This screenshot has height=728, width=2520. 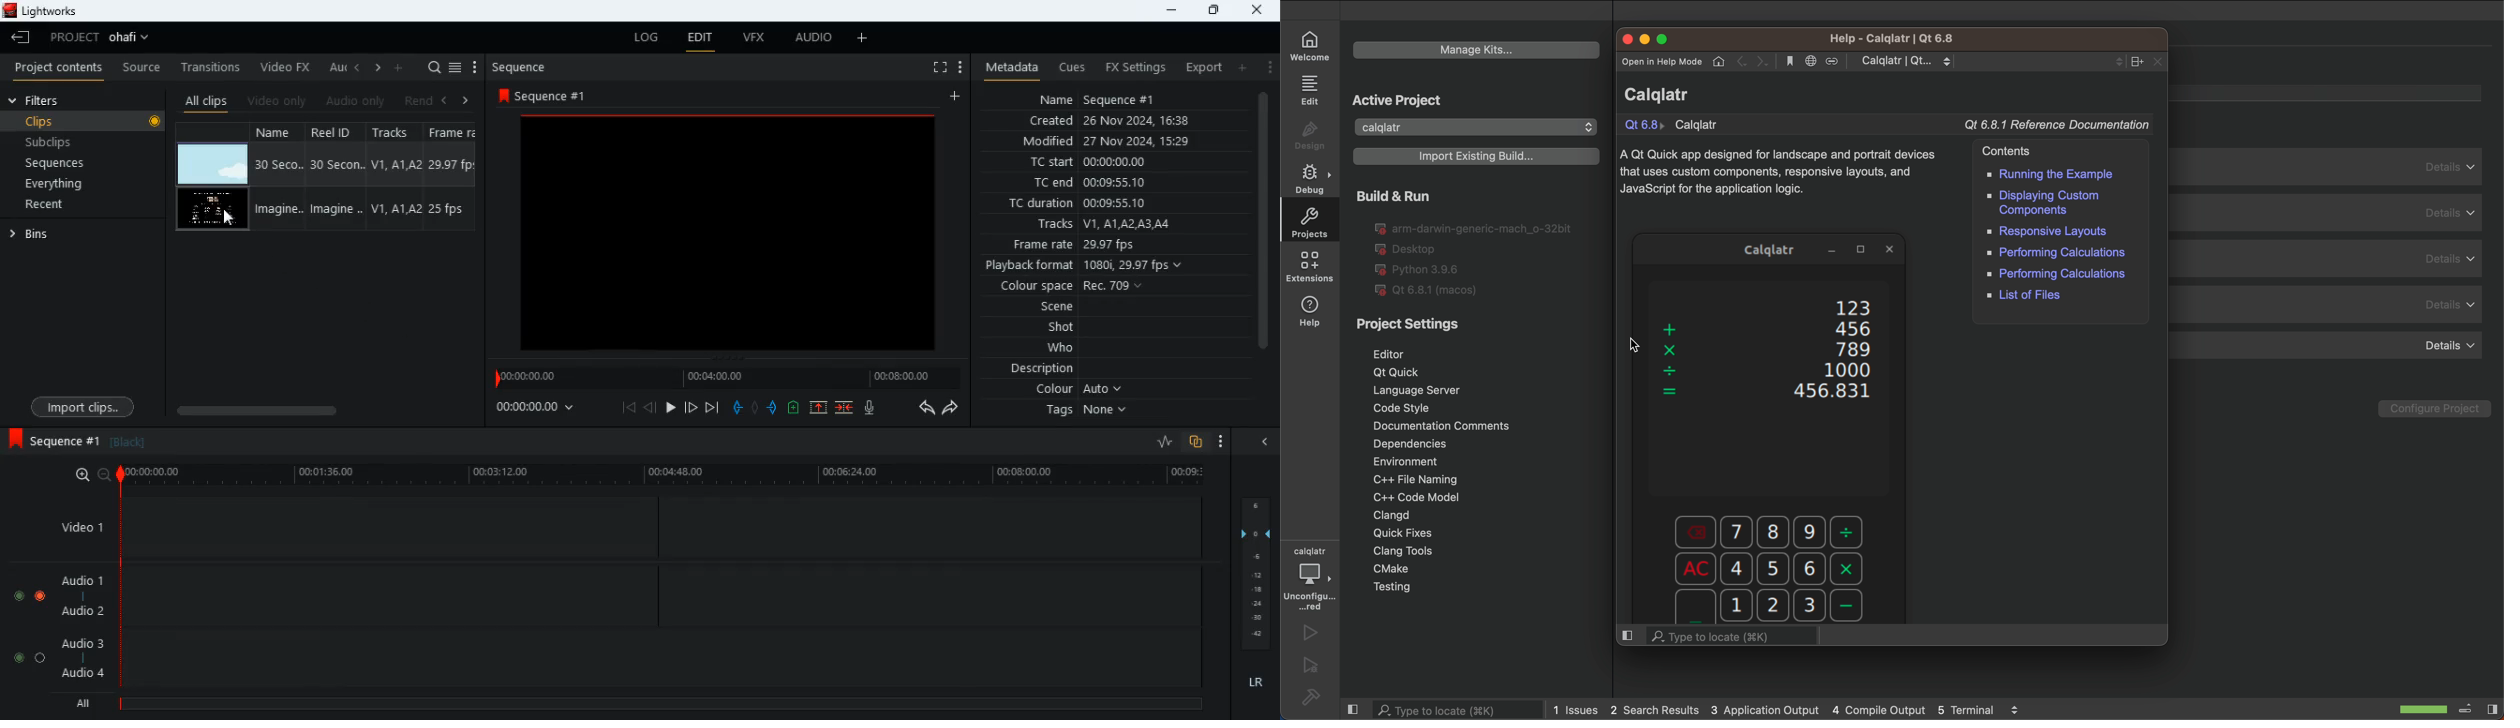 I want to click on documentation comments, so click(x=1442, y=428).